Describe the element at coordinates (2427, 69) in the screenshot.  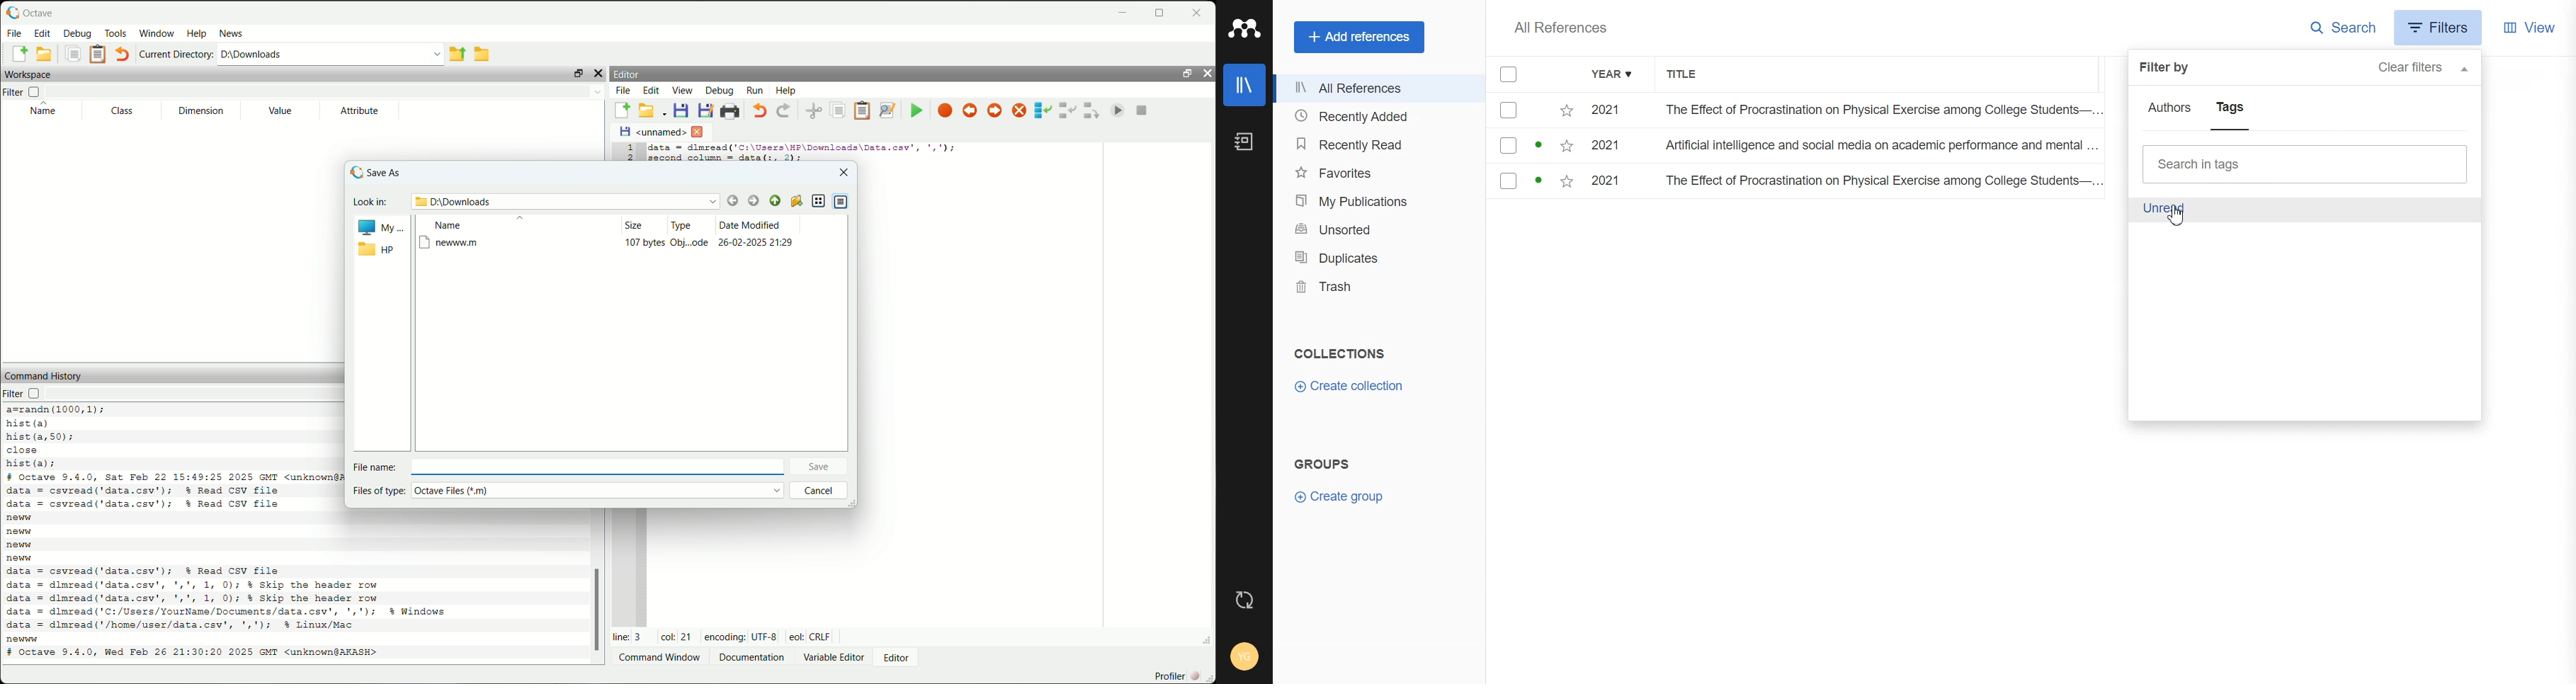
I see `Clear filters` at that location.